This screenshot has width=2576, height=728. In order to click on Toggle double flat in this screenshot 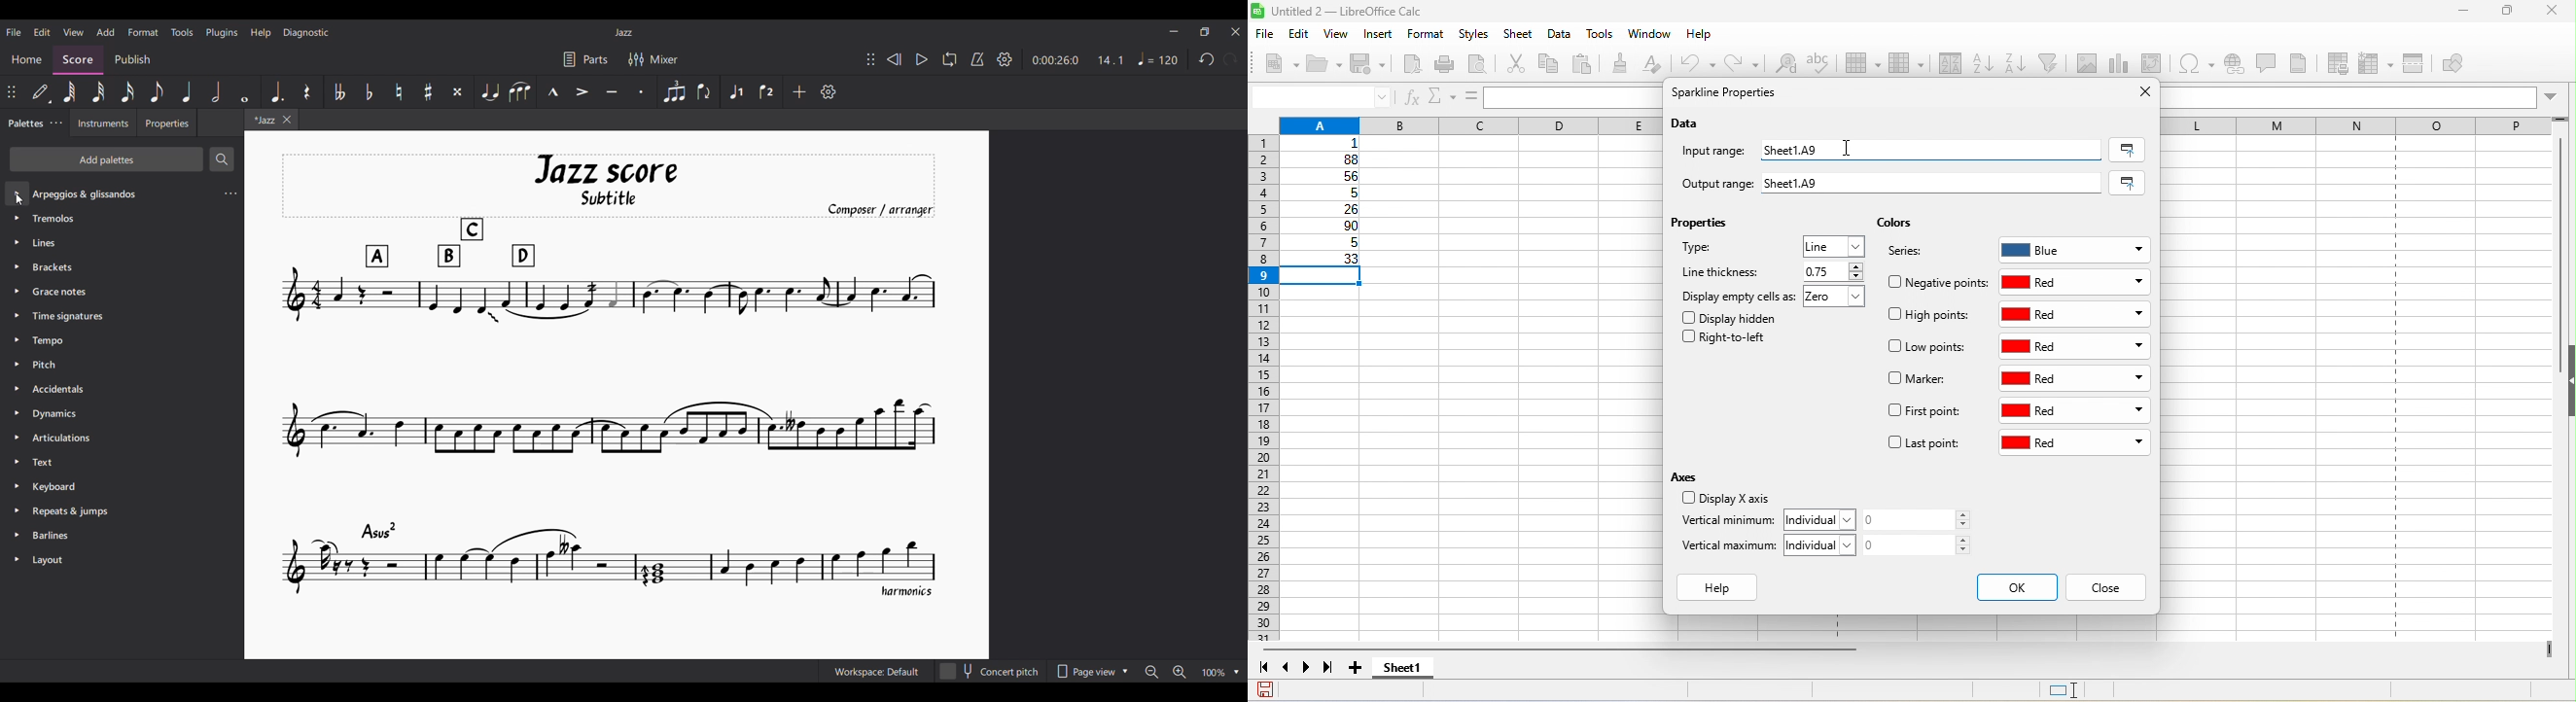, I will do `click(340, 92)`.